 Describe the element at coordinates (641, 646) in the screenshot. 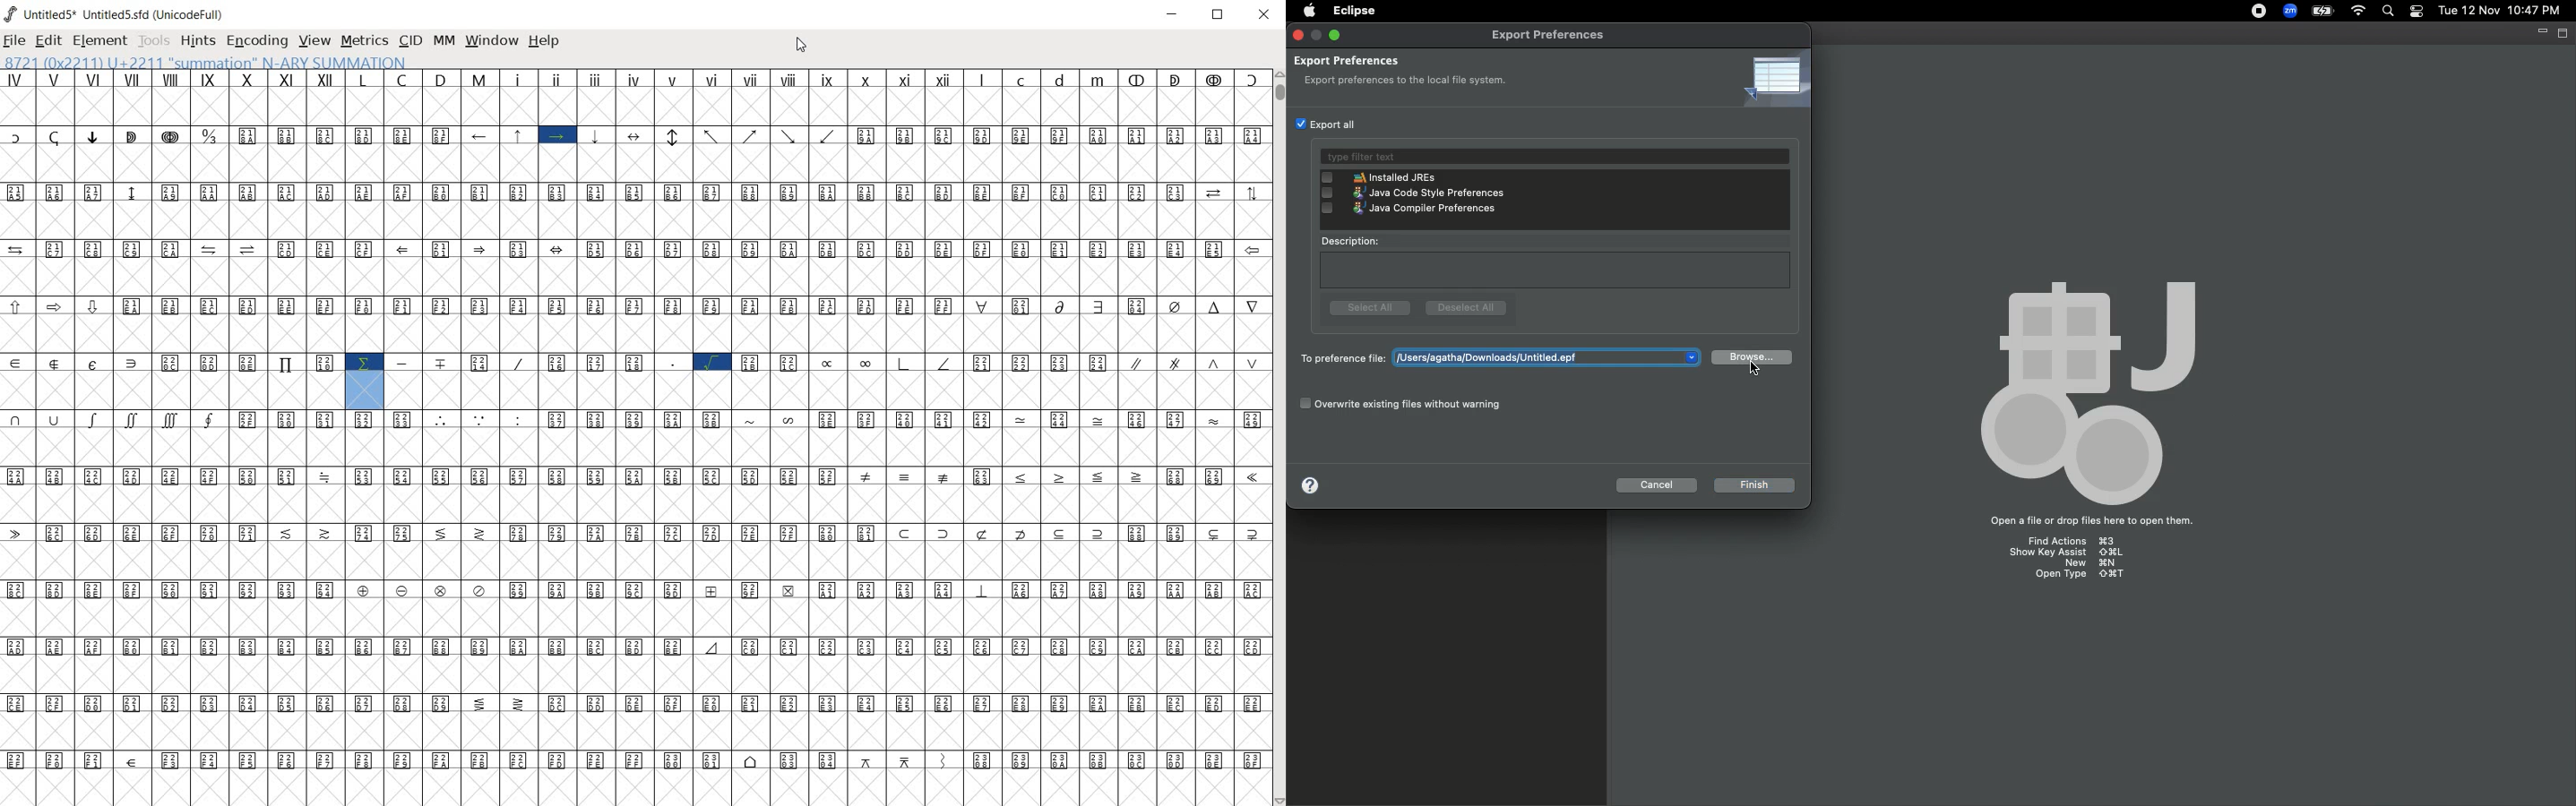

I see `special symbols` at that location.